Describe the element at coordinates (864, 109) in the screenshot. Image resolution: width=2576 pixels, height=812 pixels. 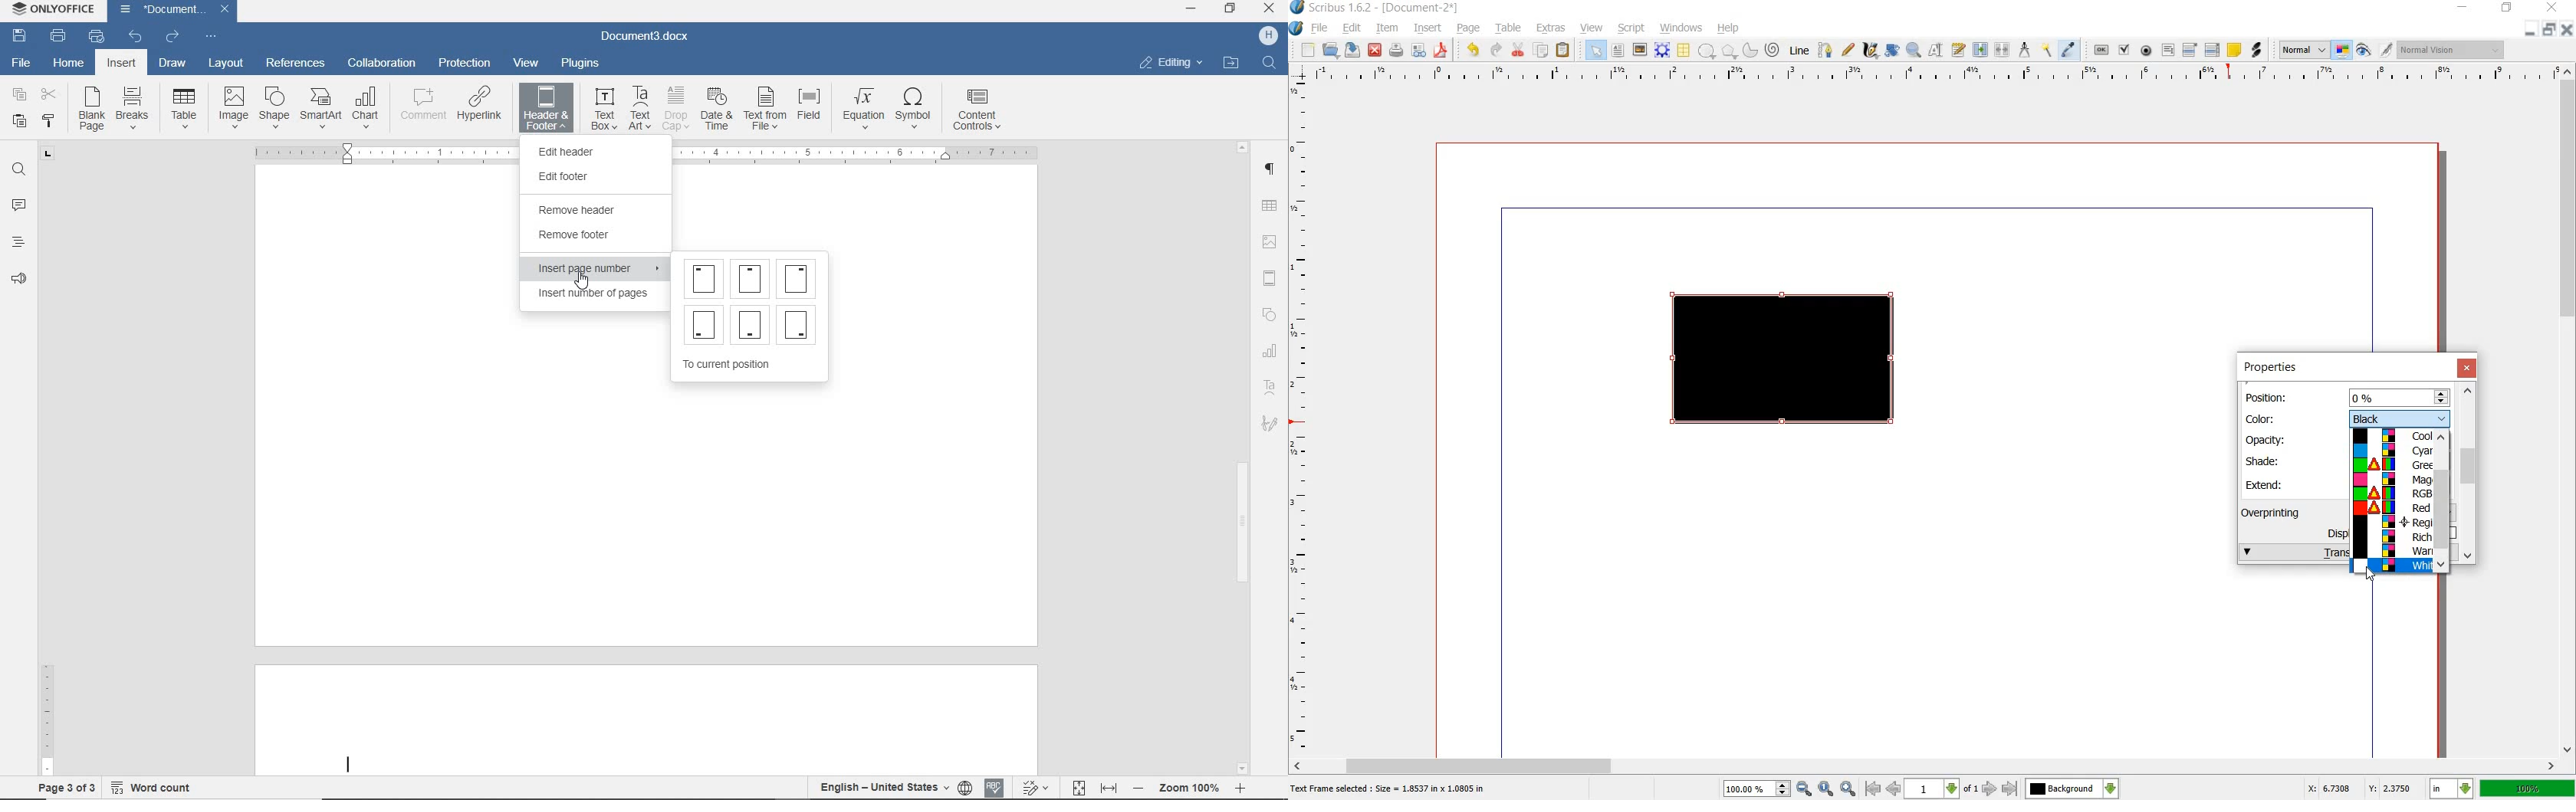
I see `EQUATION` at that location.